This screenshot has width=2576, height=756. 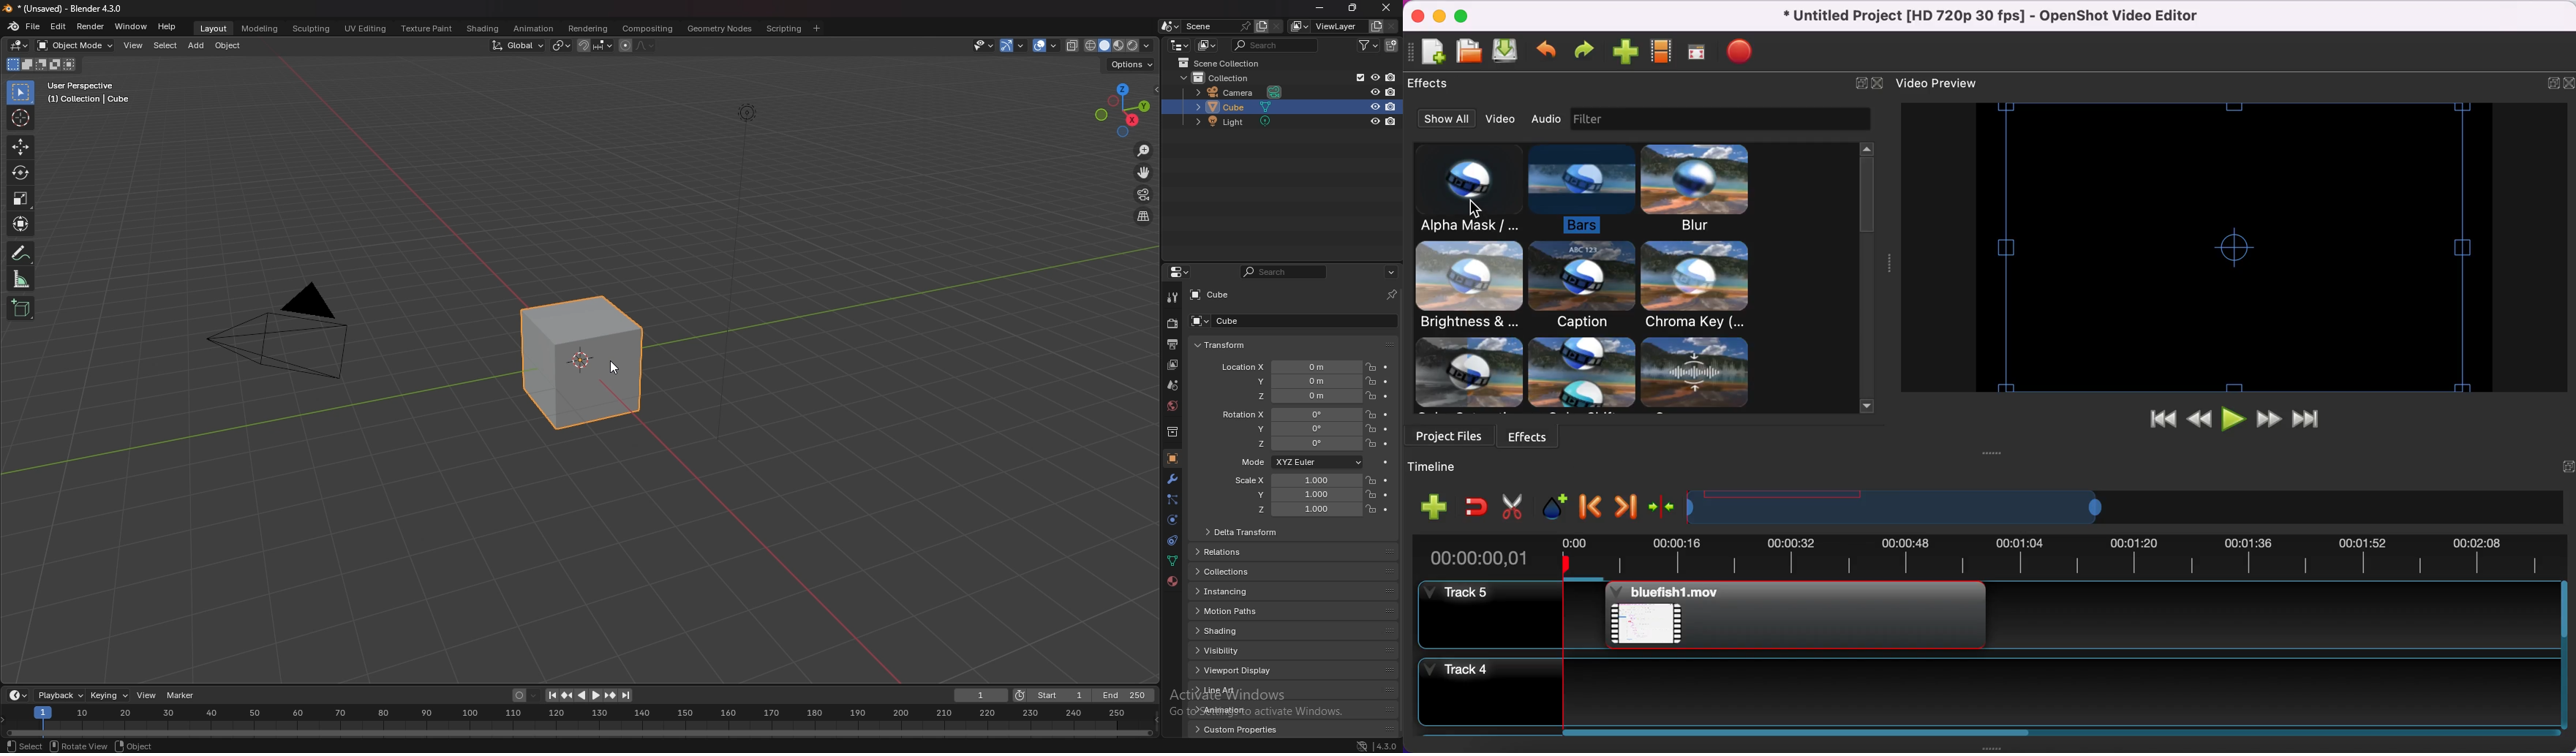 What do you see at coordinates (1945, 84) in the screenshot?
I see `video preview` at bounding box center [1945, 84].